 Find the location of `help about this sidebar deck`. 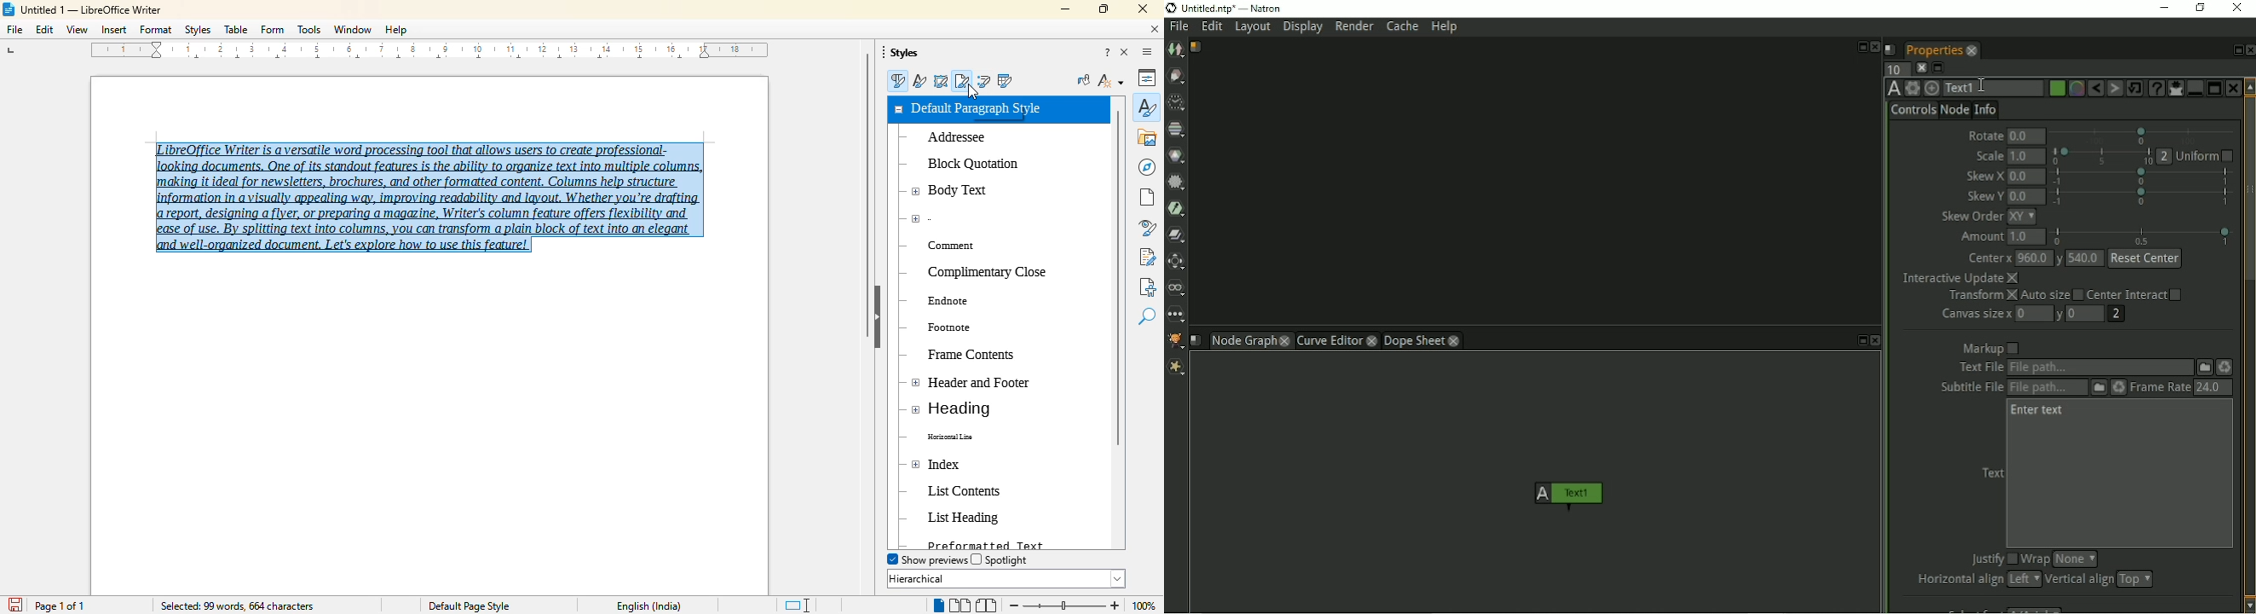

help about this sidebar deck is located at coordinates (1109, 53).